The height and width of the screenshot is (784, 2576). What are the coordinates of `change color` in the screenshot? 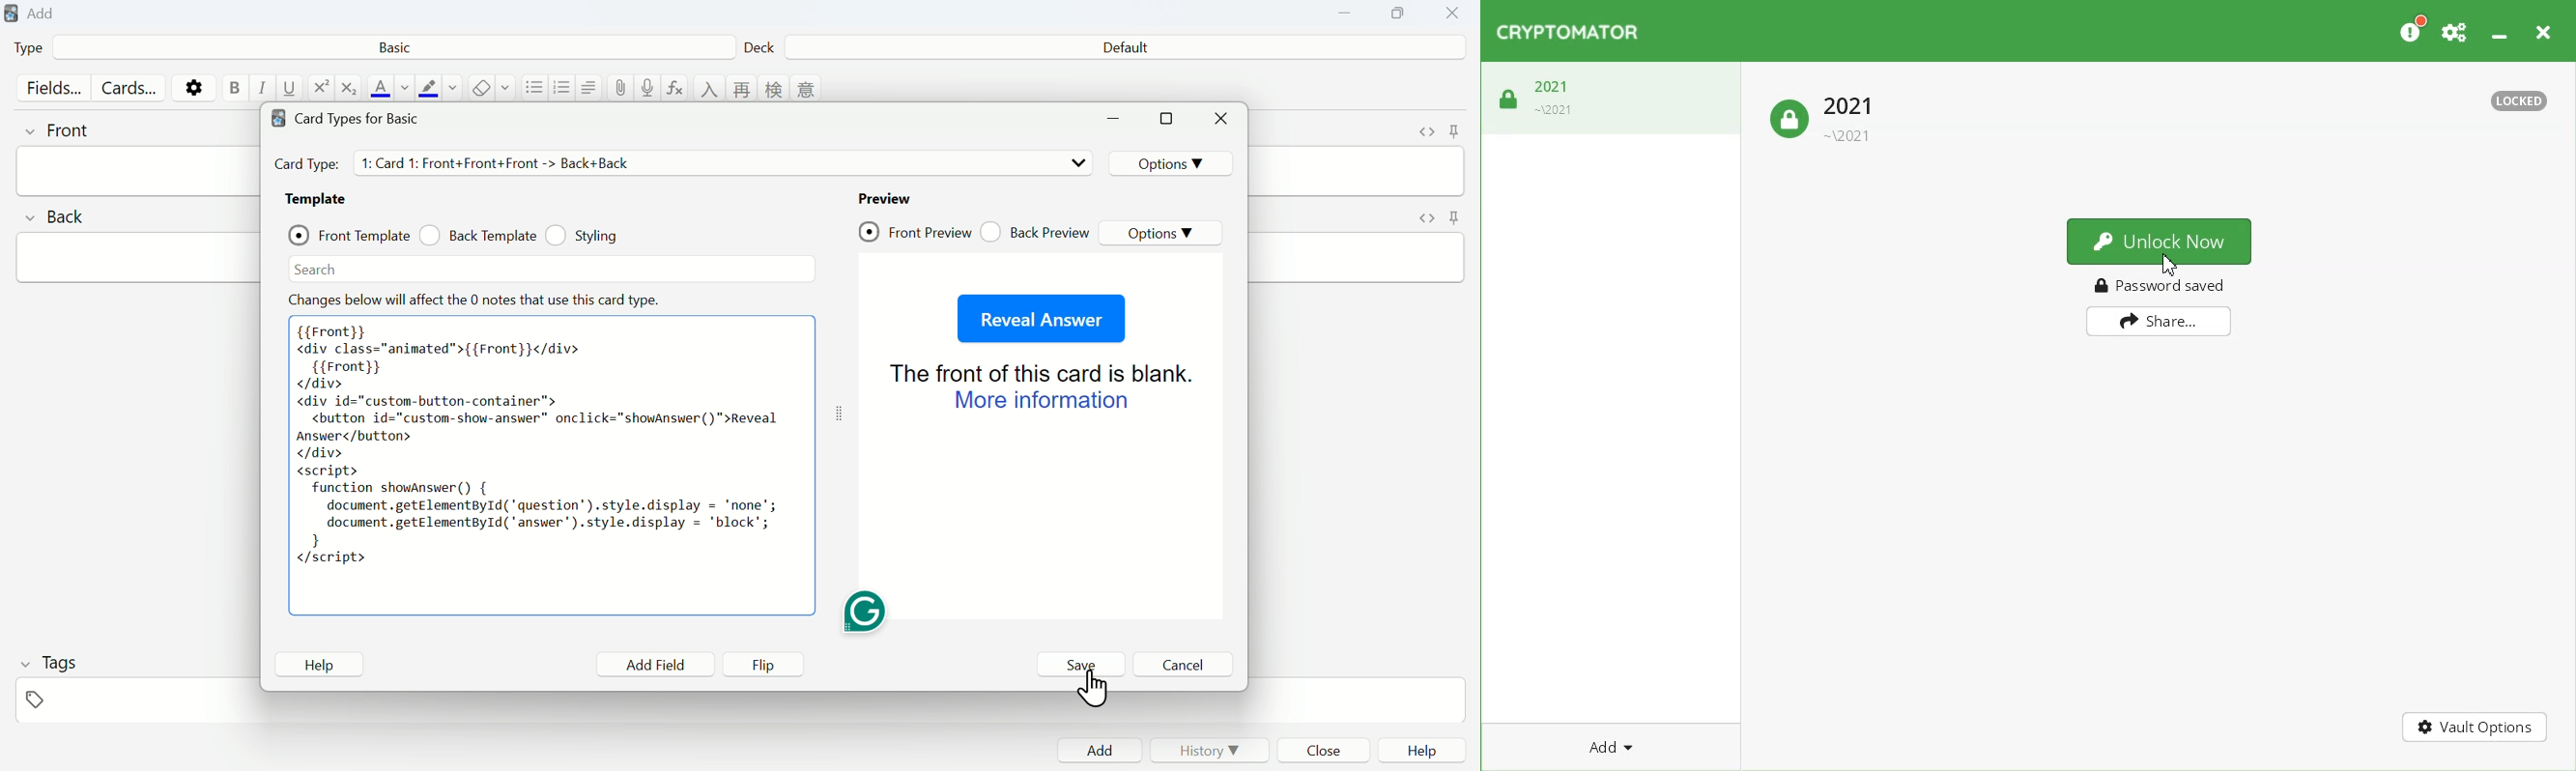 It's located at (453, 88).